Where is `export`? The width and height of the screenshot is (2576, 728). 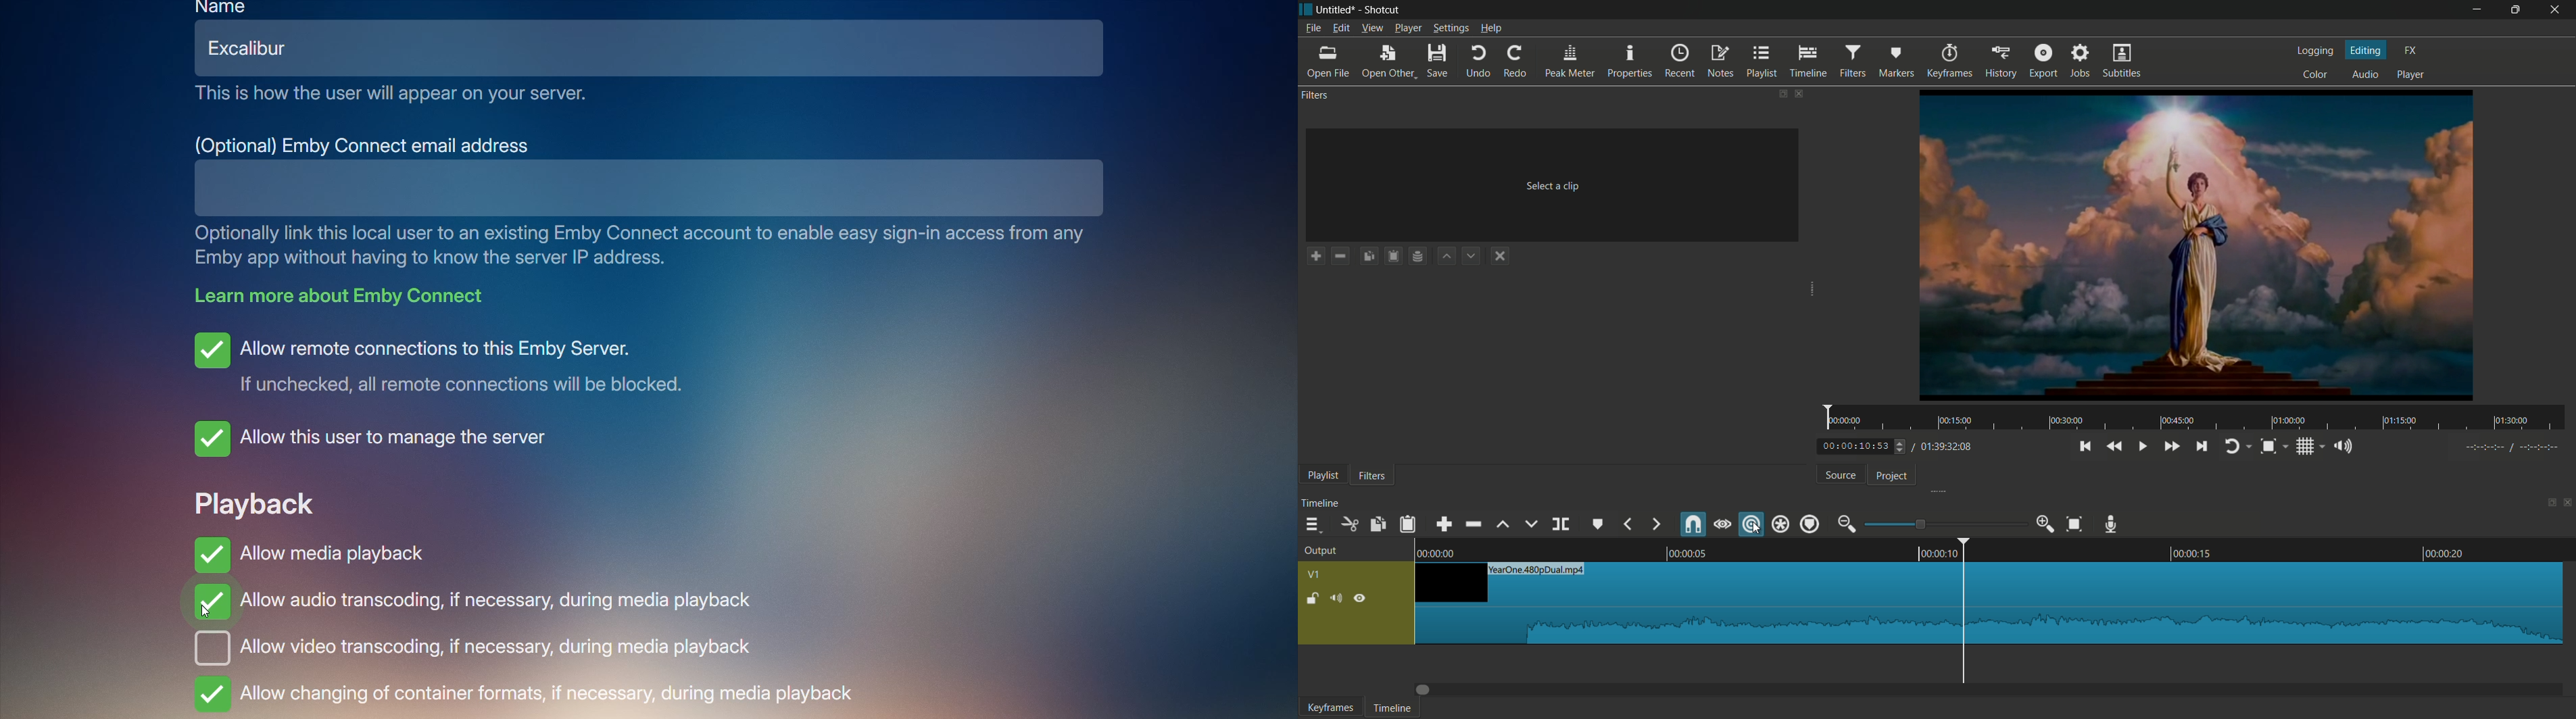 export is located at coordinates (2044, 61).